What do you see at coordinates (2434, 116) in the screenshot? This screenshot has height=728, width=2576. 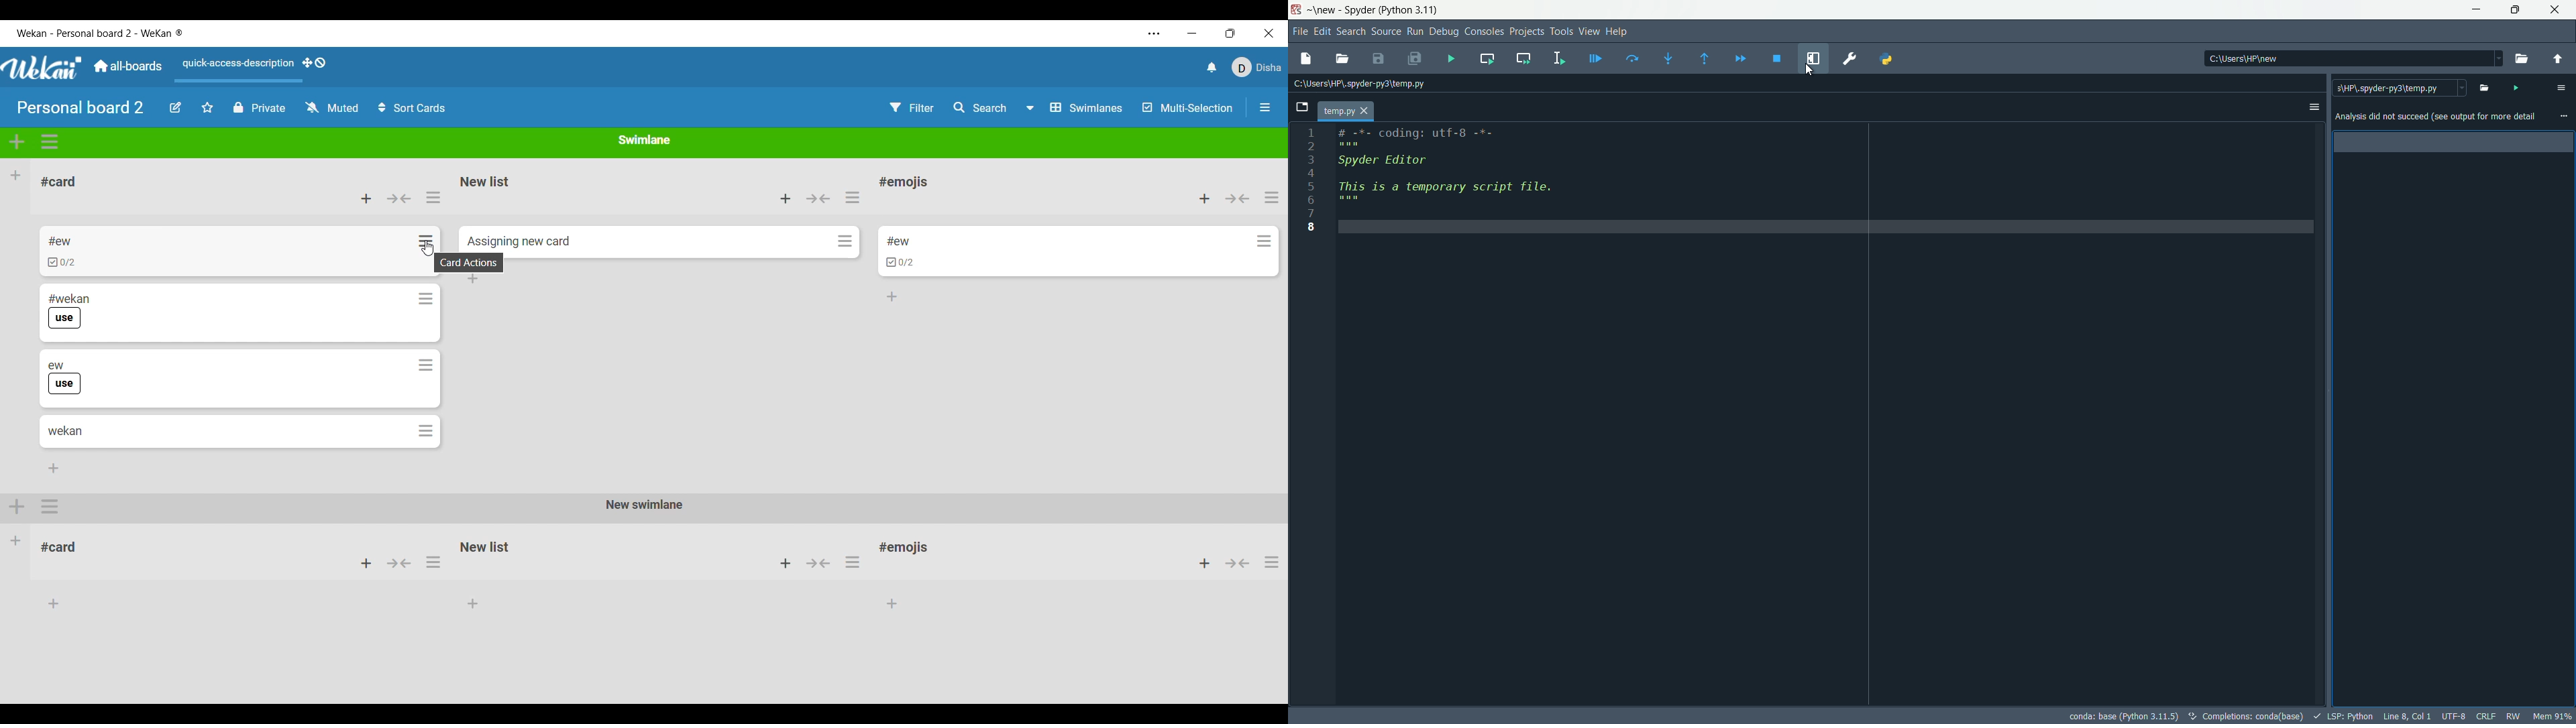 I see `Analysis did not succeed (see output for more detail` at bounding box center [2434, 116].